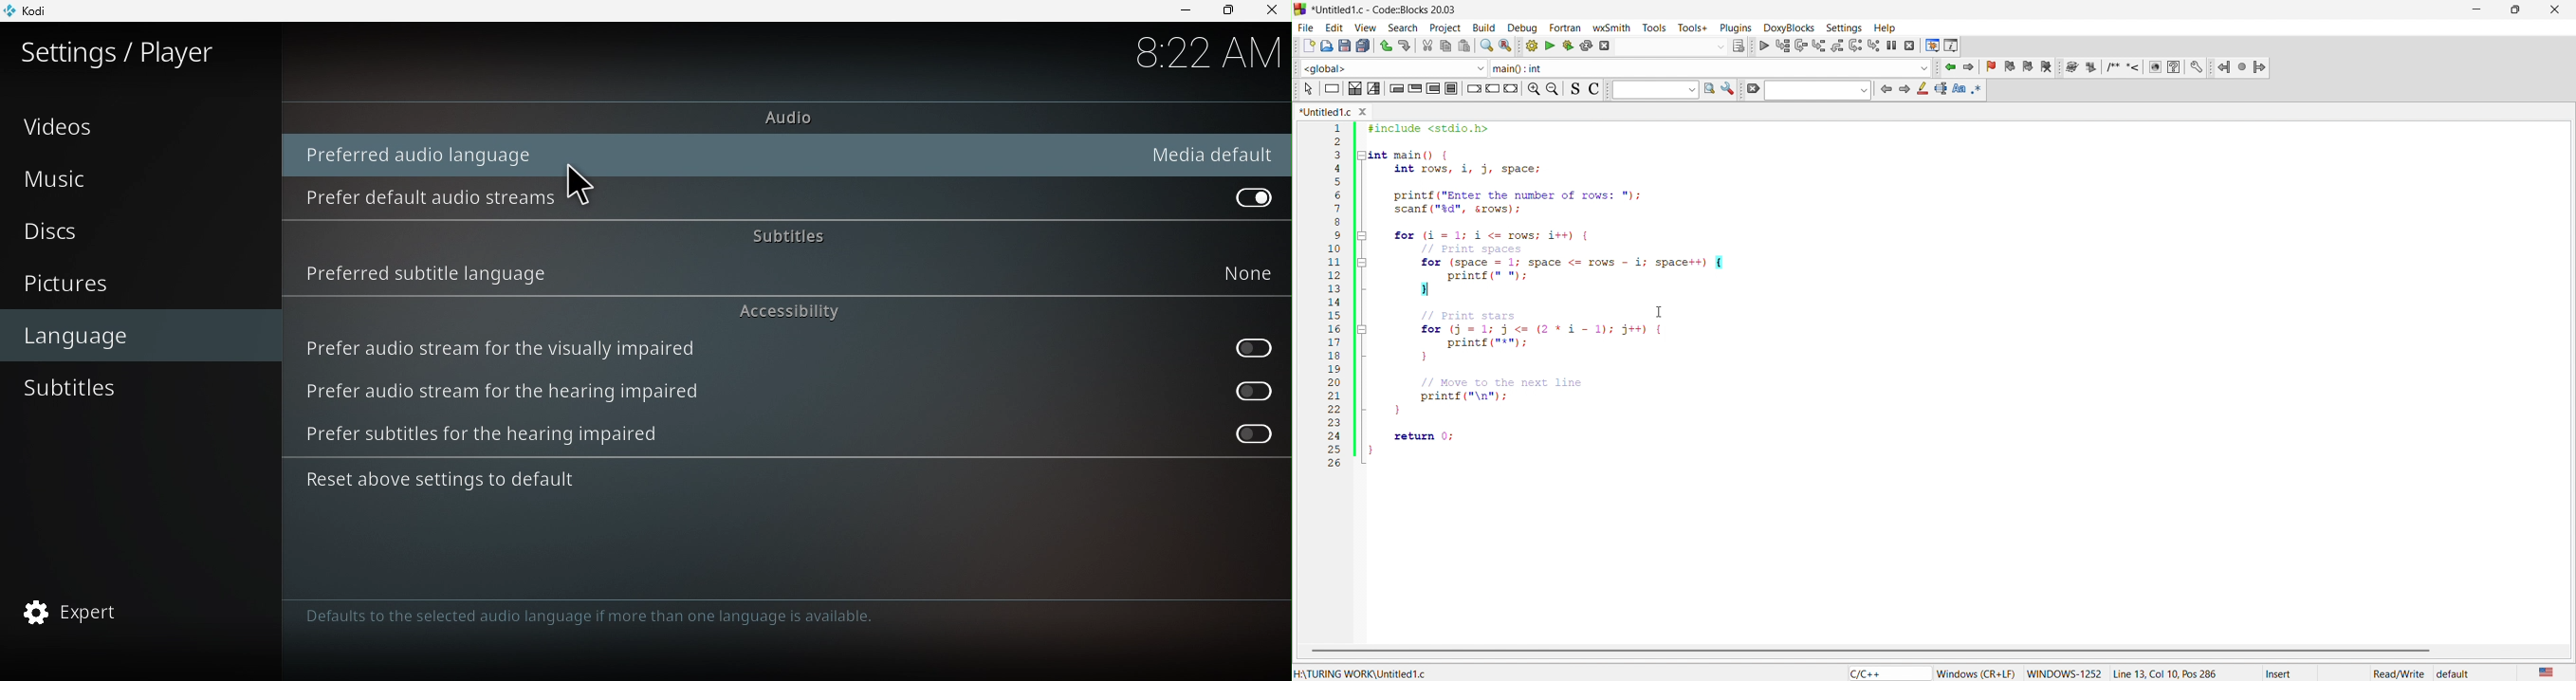 This screenshot has width=2576, height=700. I want to click on file path, so click(1363, 675).